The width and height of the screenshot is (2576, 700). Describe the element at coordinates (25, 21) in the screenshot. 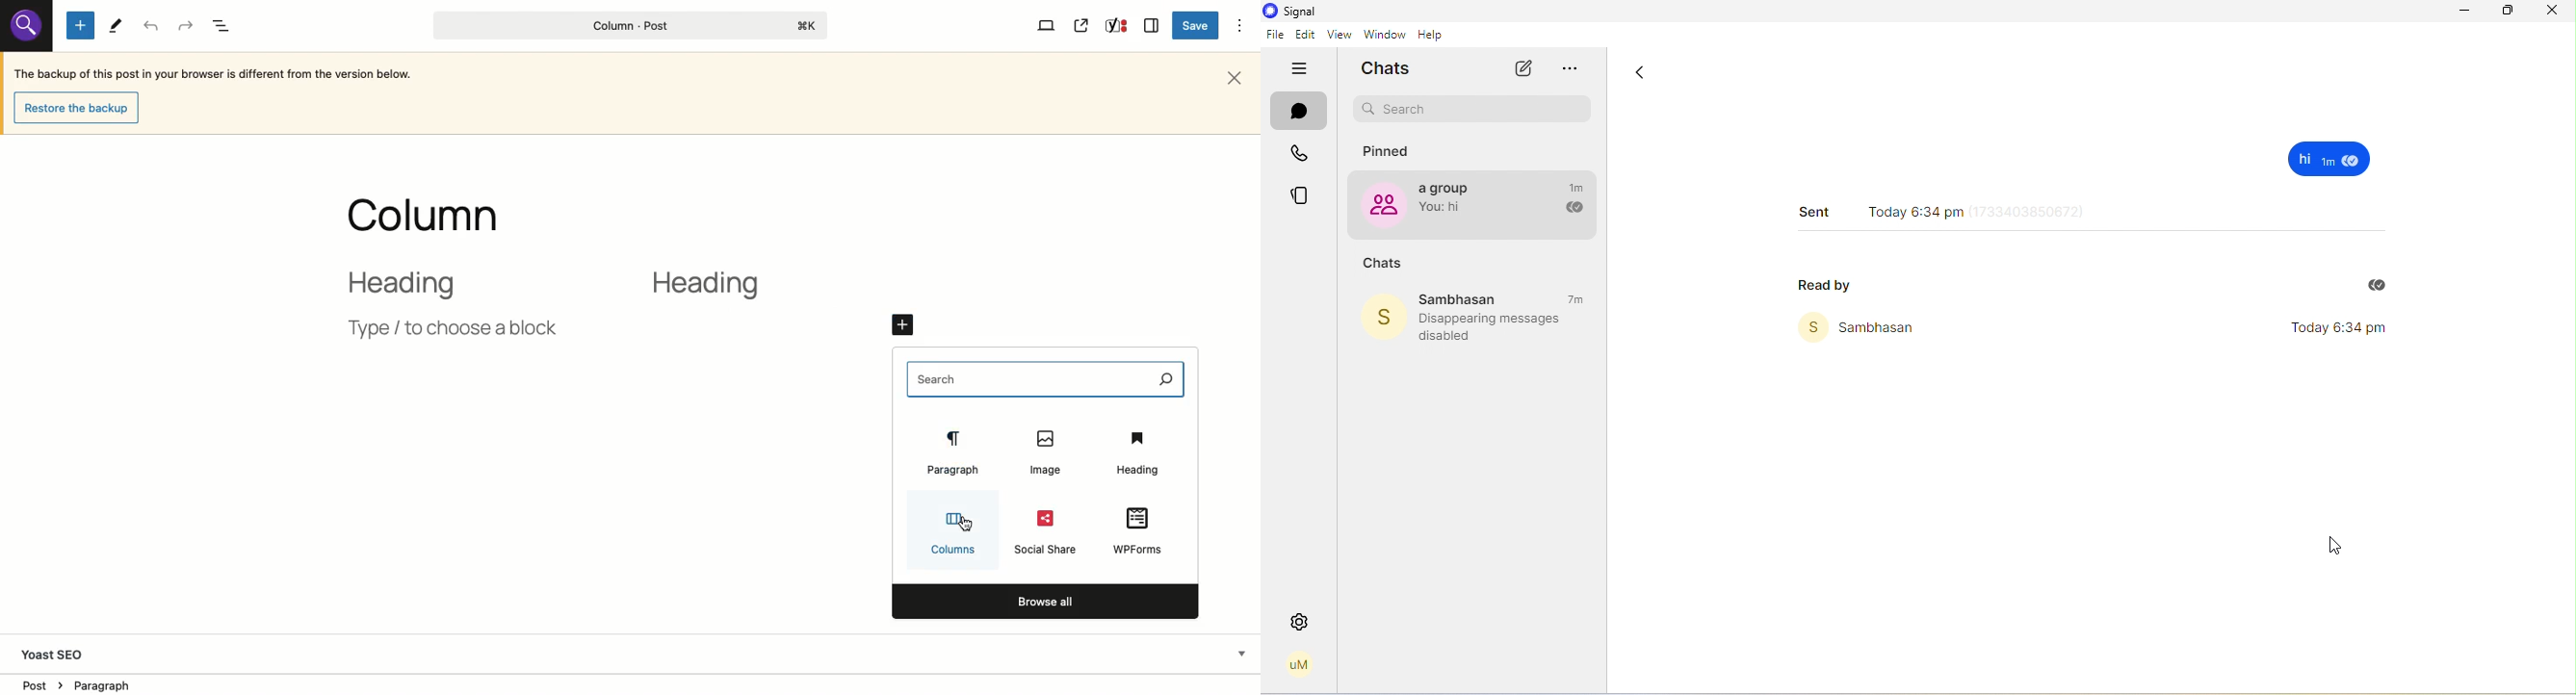

I see `search` at that location.